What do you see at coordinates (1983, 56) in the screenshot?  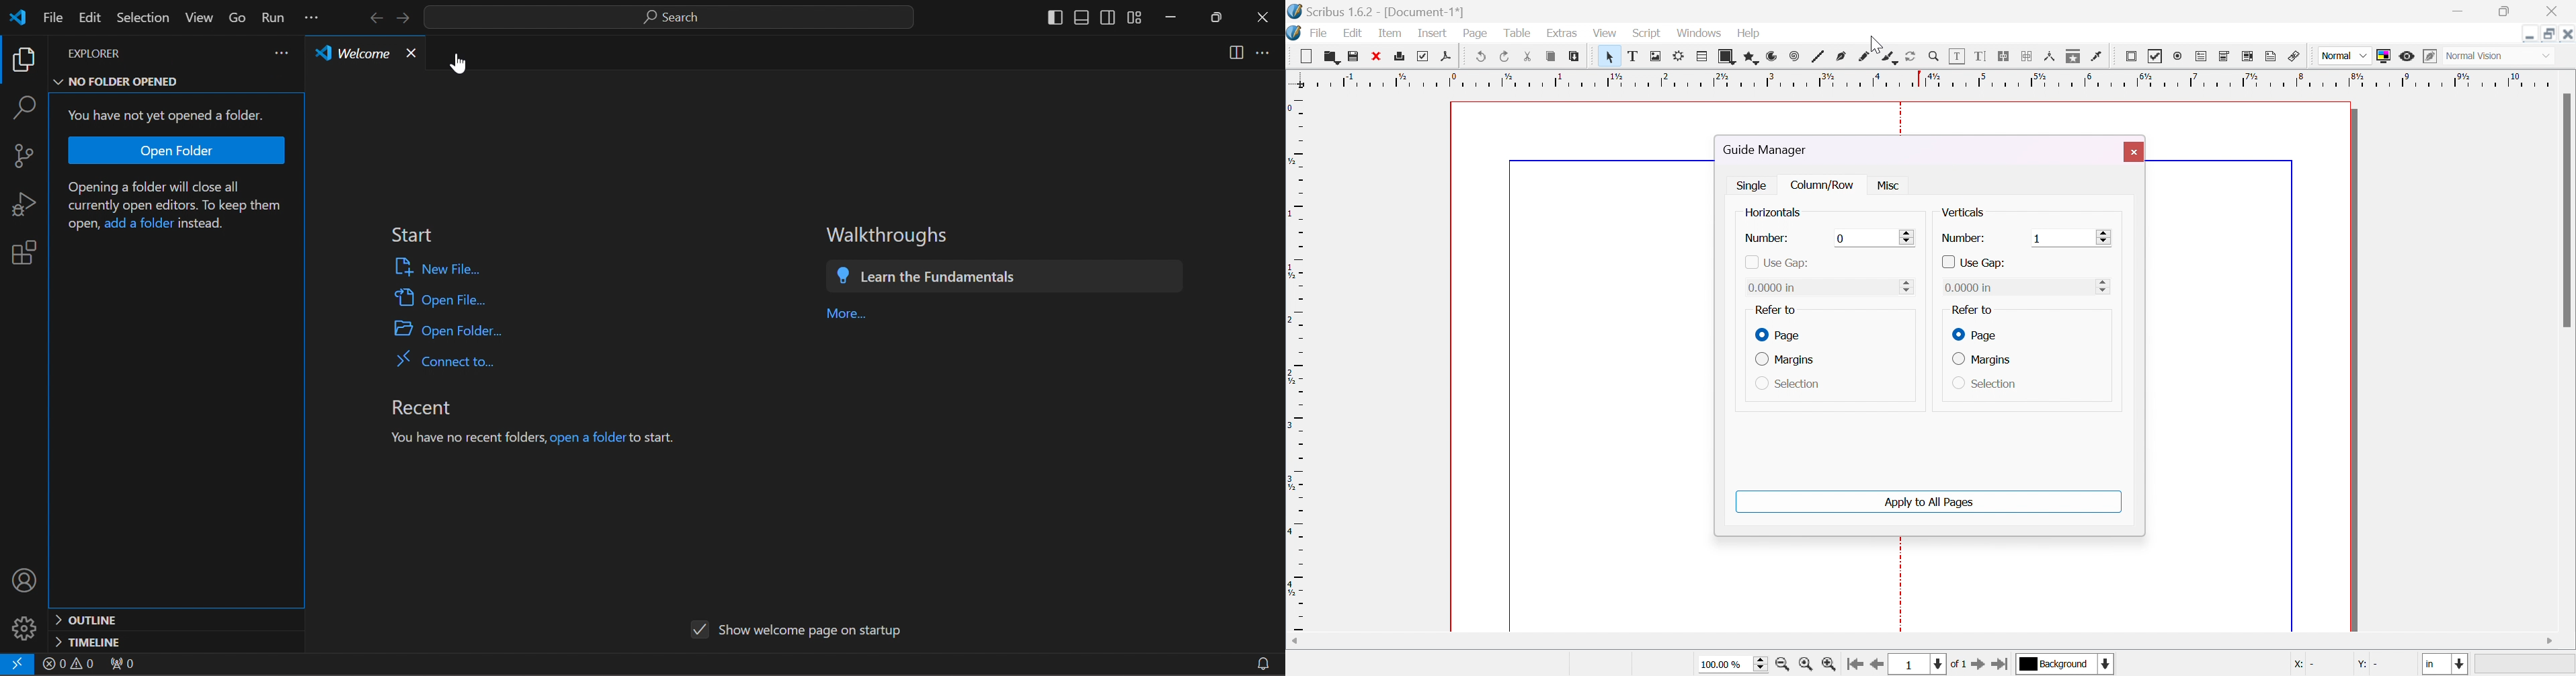 I see `edit text with story editor` at bounding box center [1983, 56].